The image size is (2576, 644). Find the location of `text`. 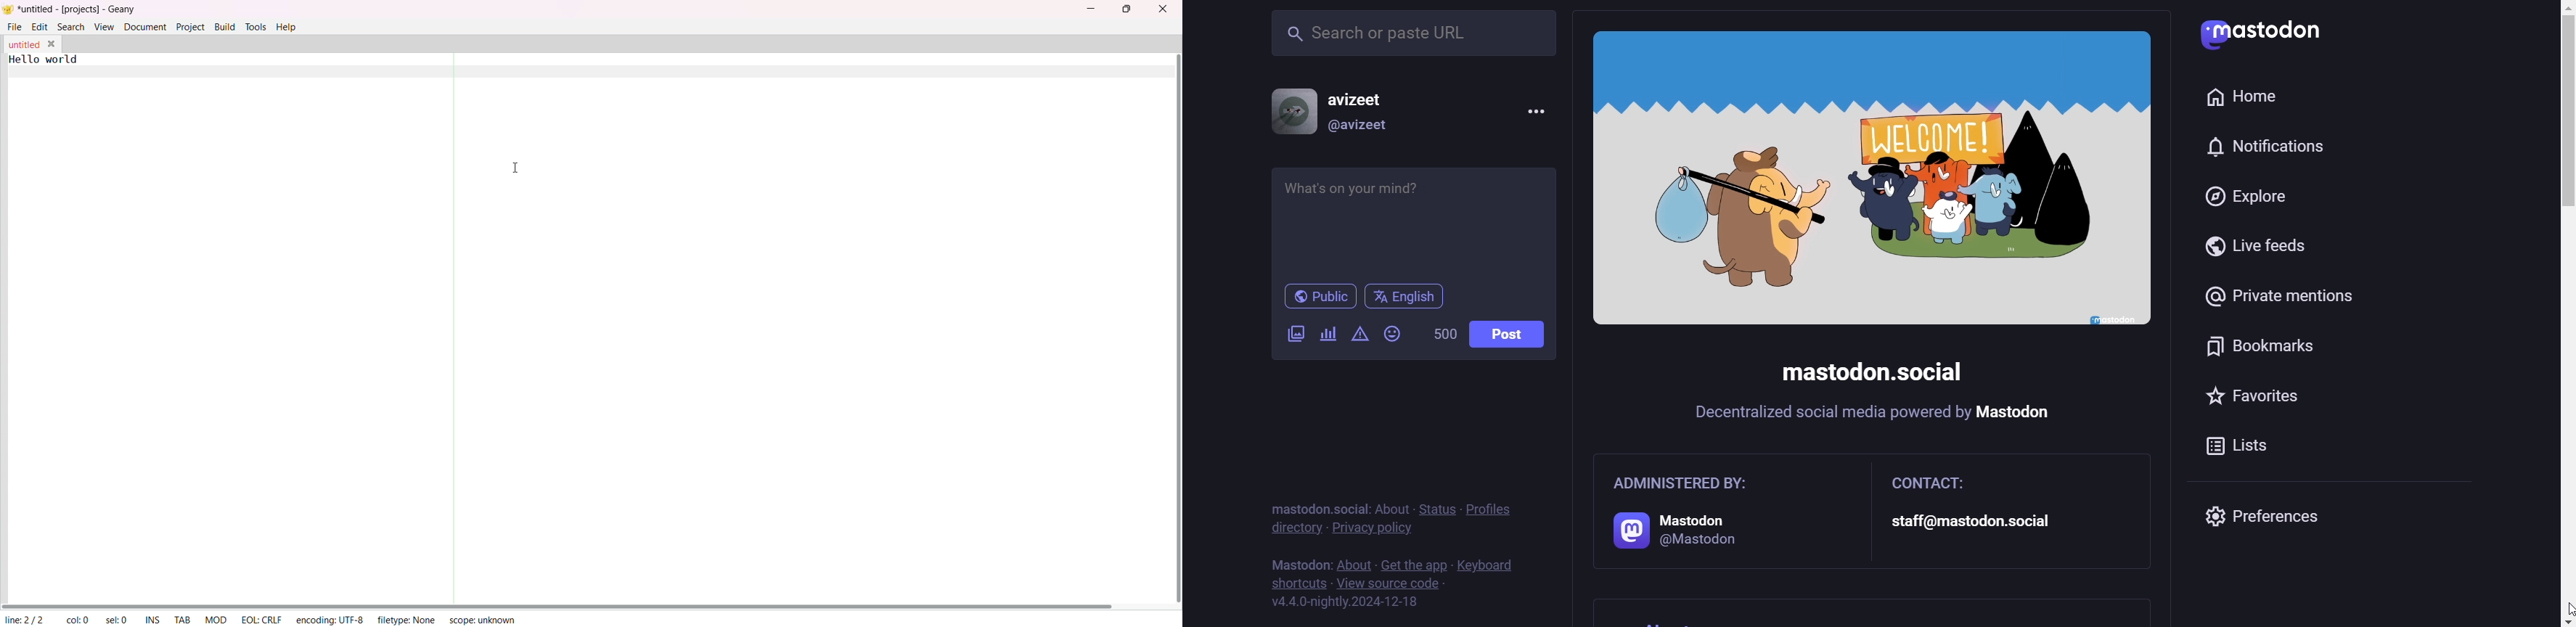

text is located at coordinates (1298, 561).